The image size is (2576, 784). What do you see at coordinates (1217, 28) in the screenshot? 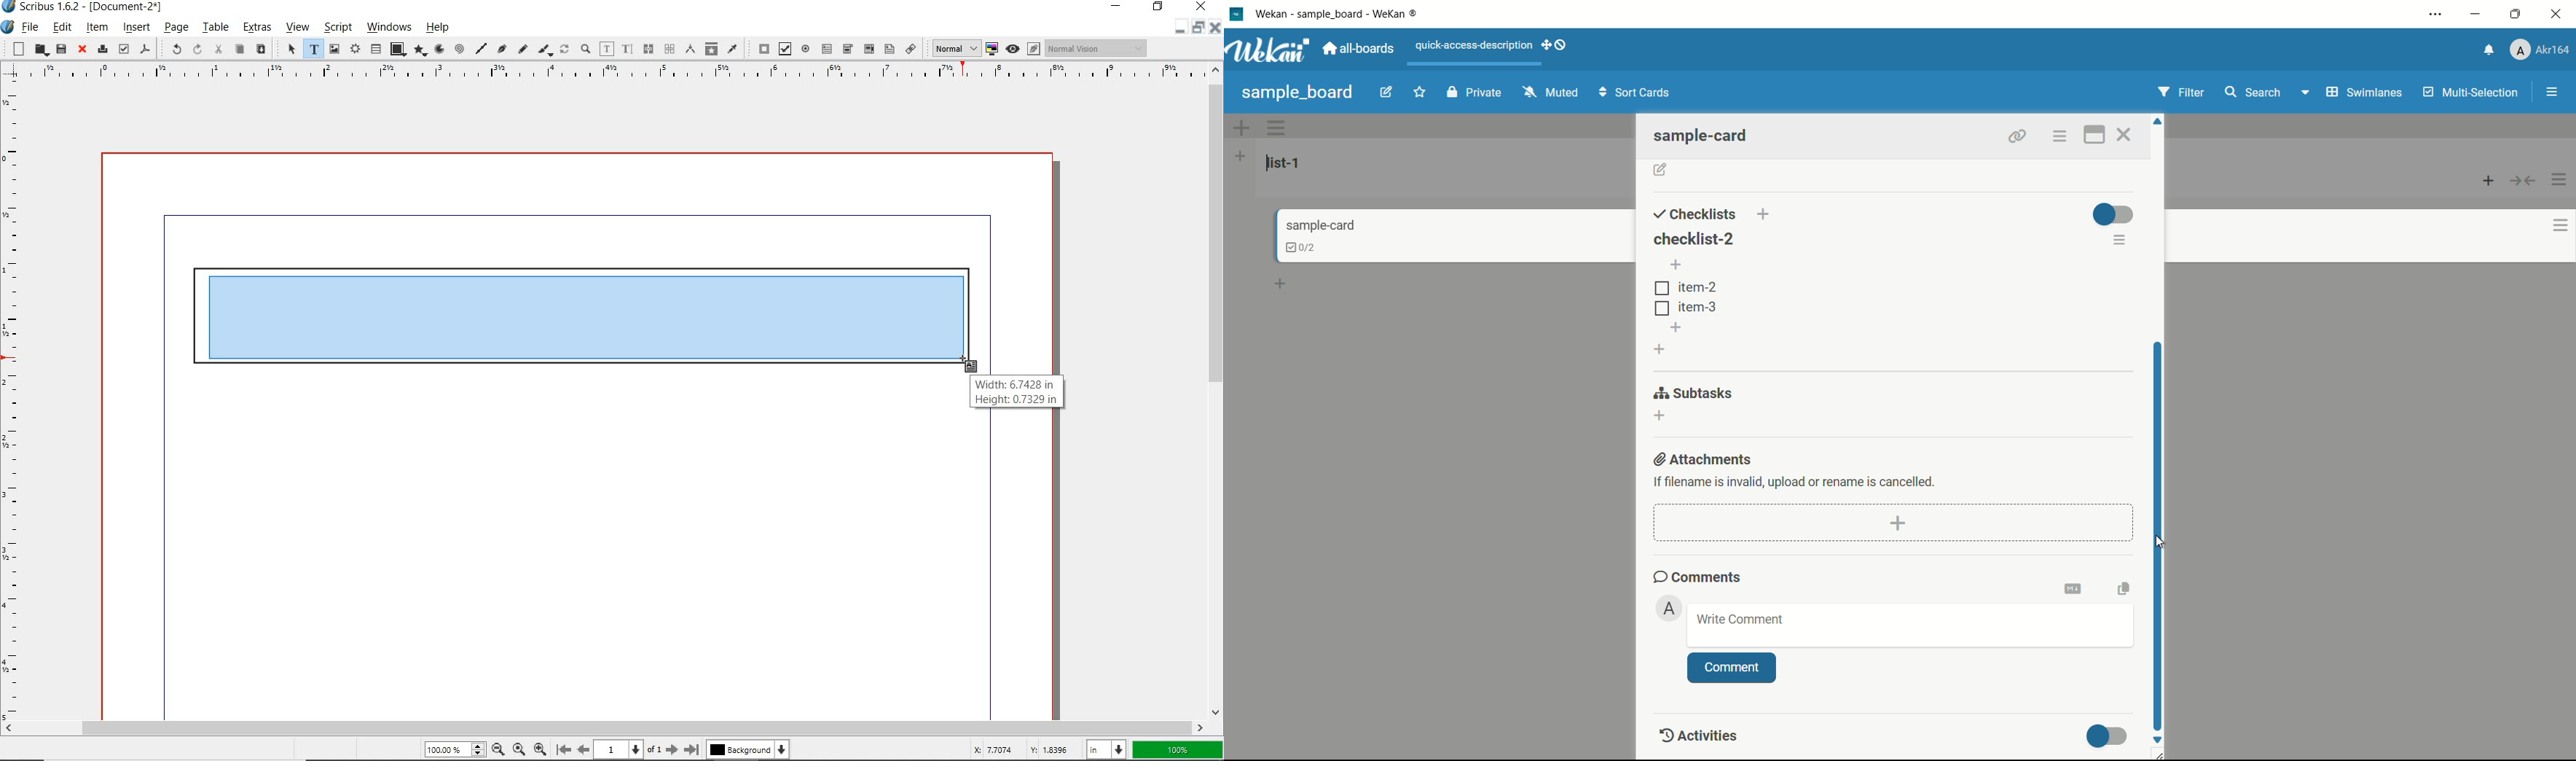
I see `close` at bounding box center [1217, 28].